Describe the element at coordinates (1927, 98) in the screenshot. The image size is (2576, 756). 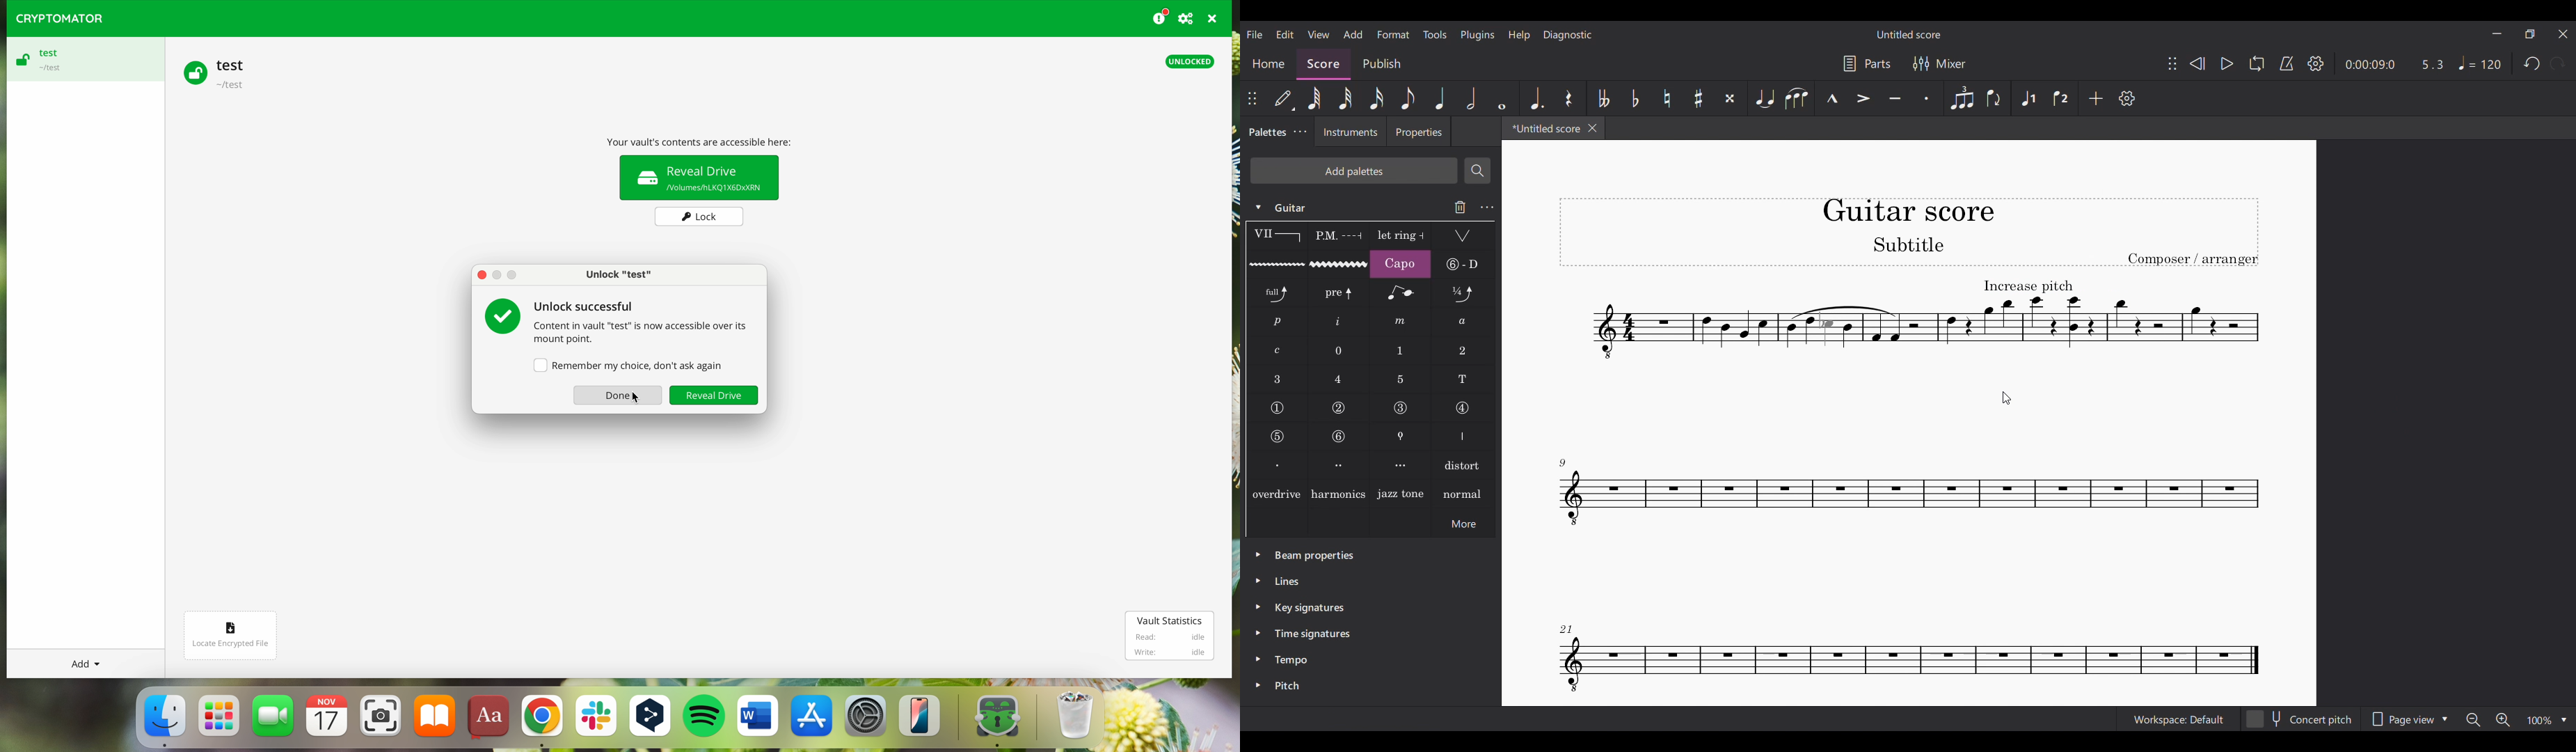
I see `Staccato` at that location.